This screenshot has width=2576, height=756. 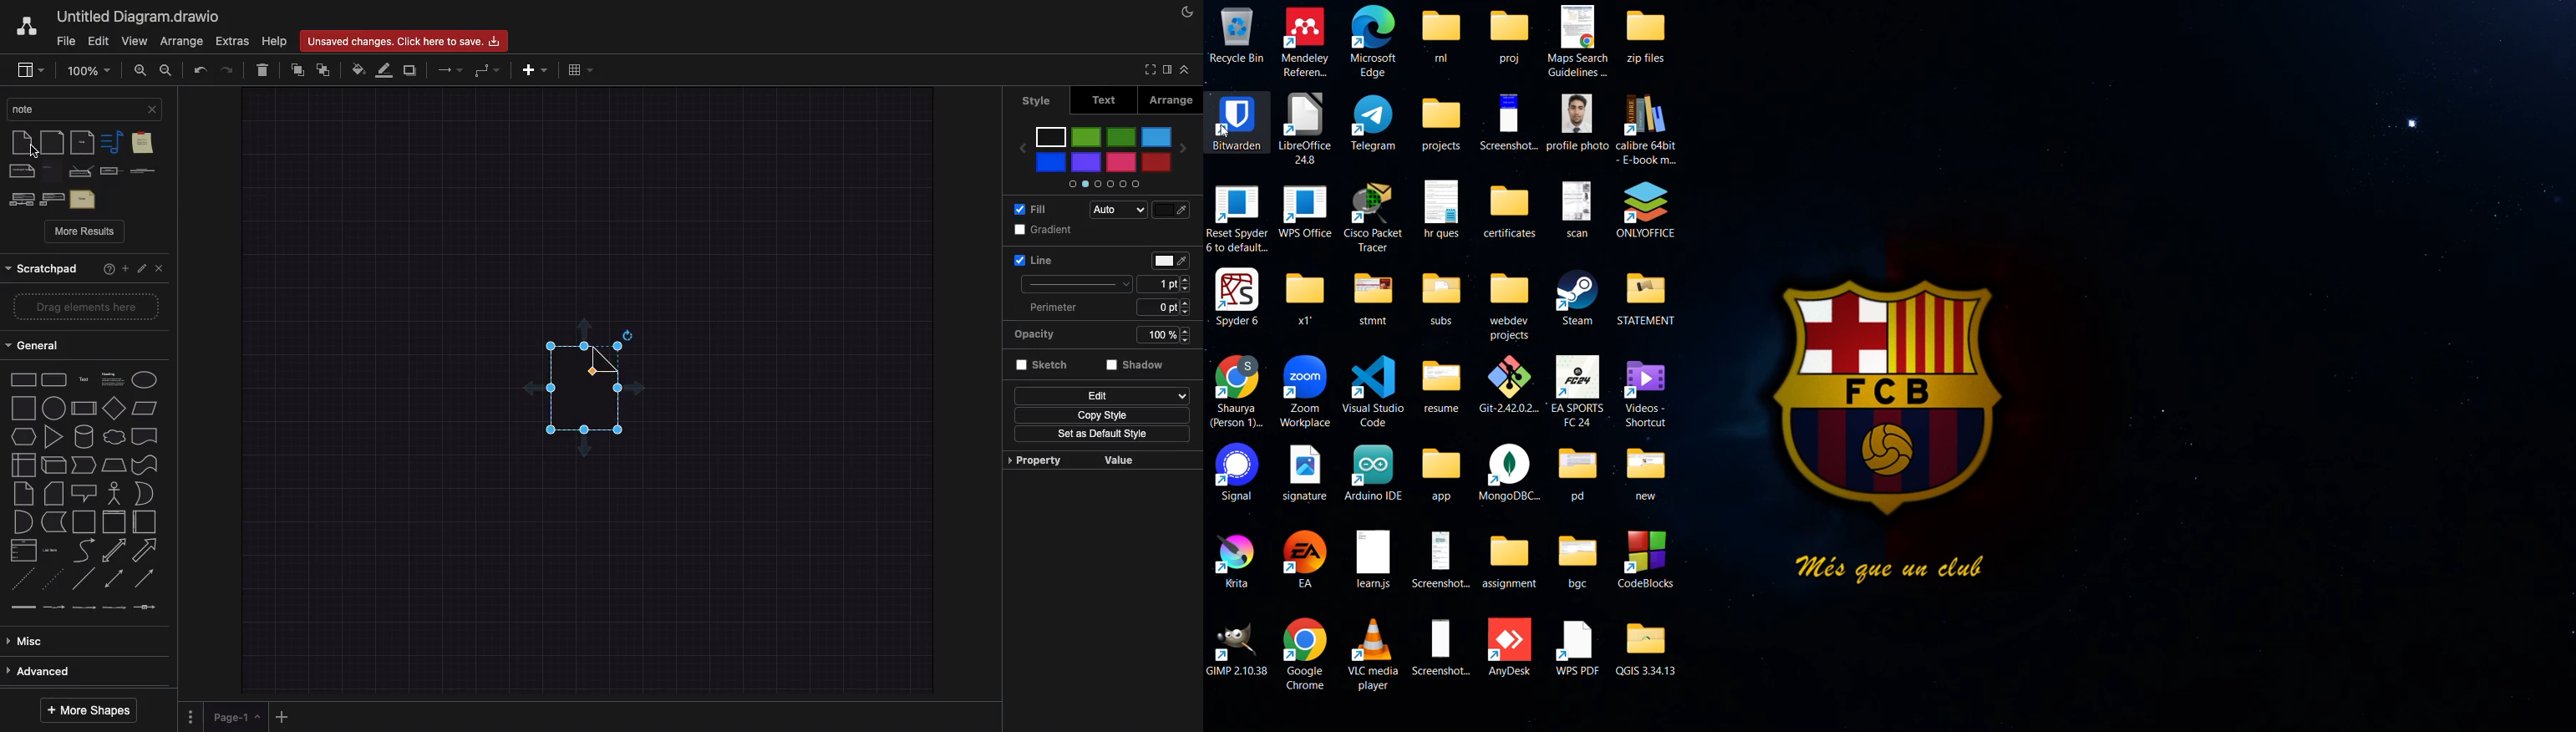 I want to click on Steam, so click(x=1576, y=298).